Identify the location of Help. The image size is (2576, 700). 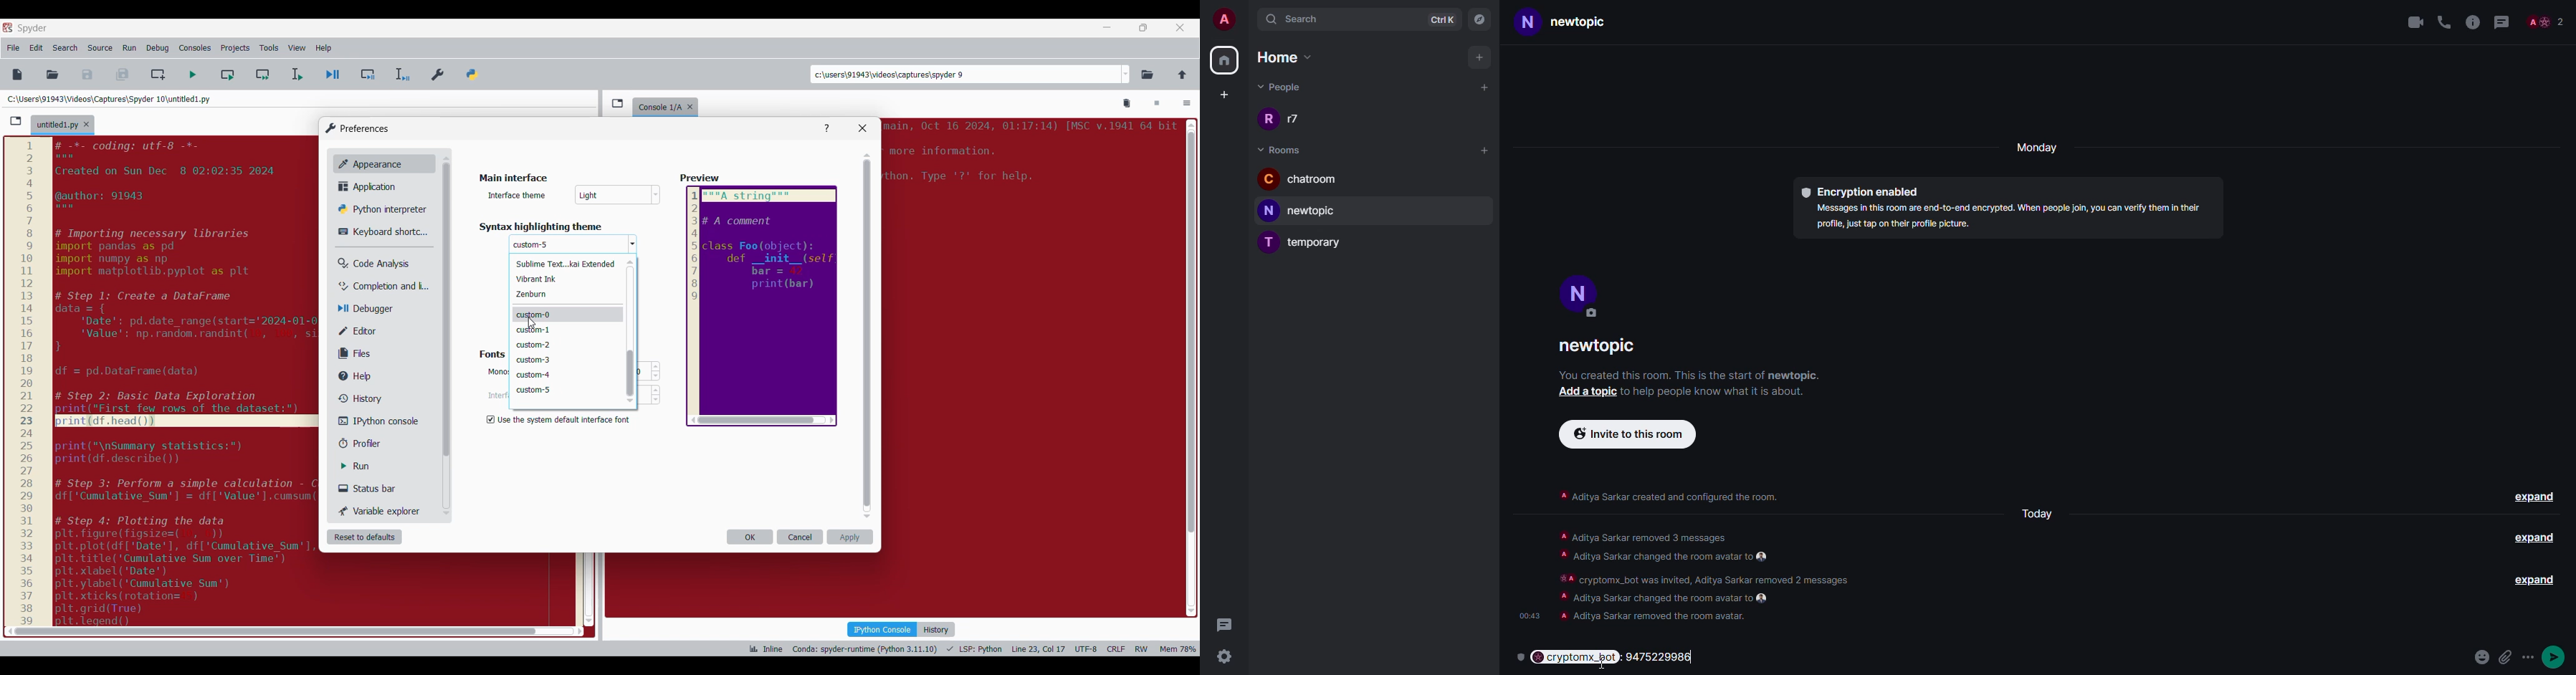
(361, 376).